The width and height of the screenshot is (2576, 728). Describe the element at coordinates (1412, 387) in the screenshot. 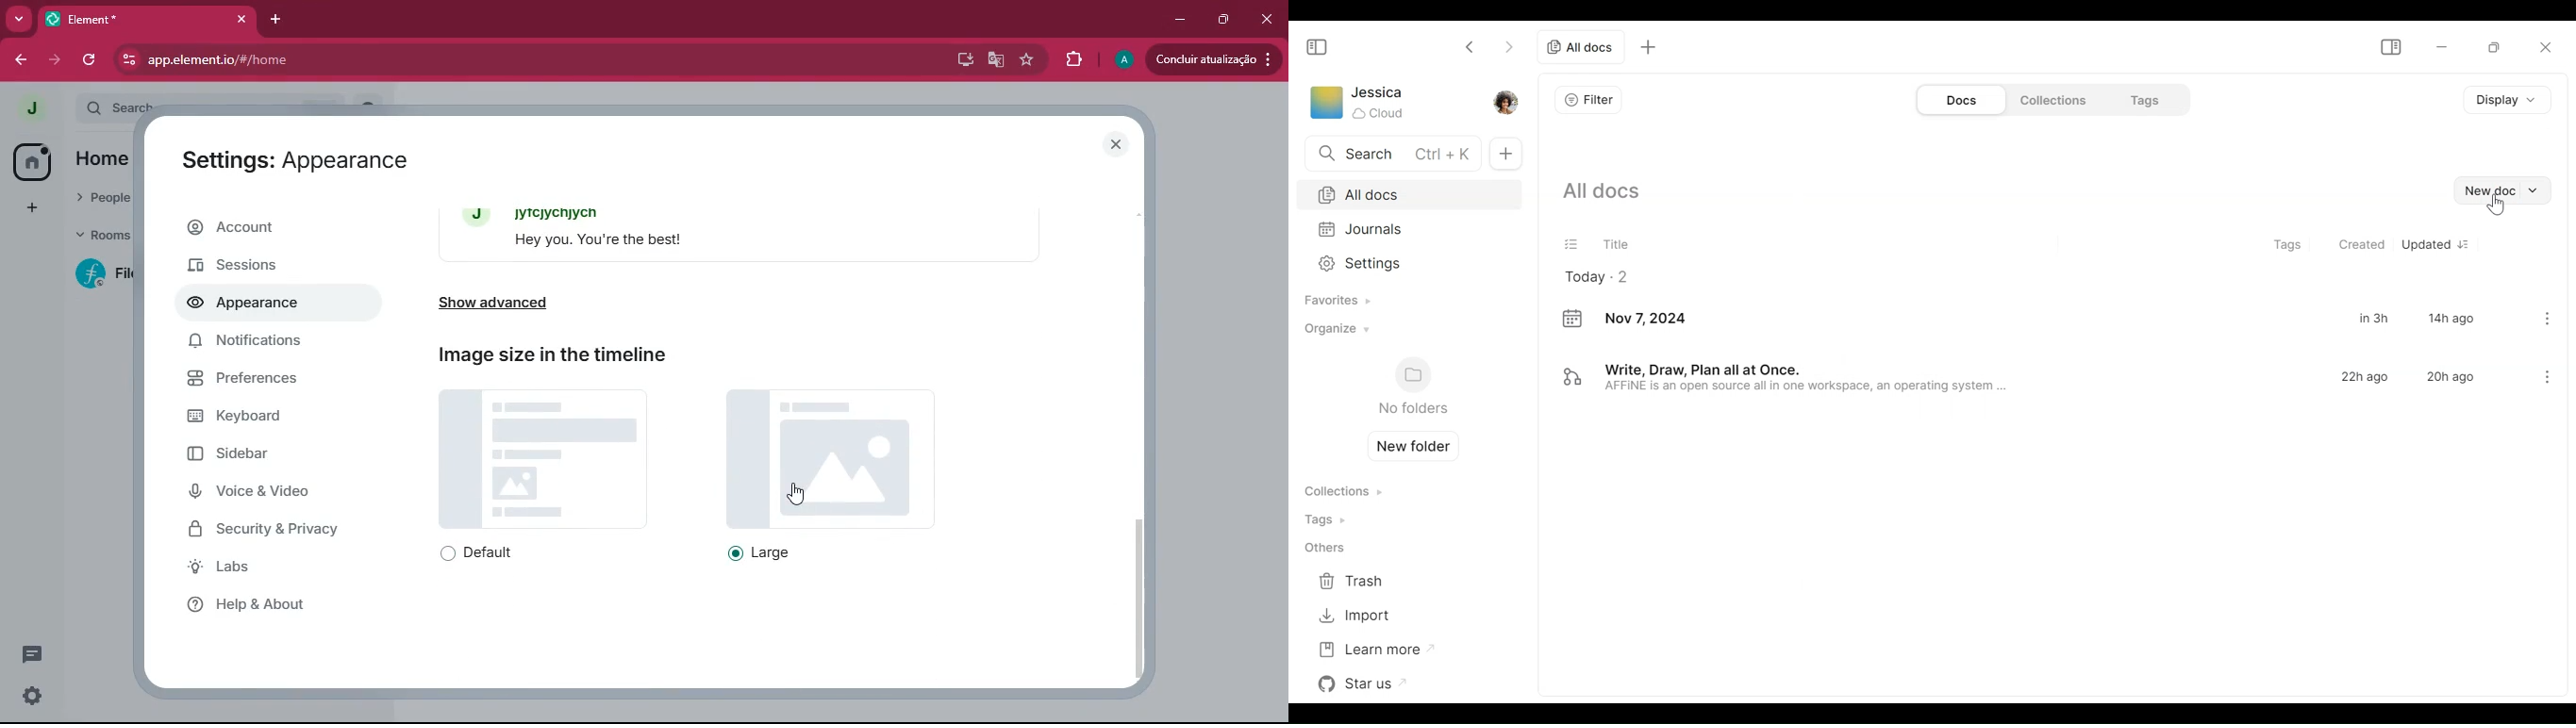

I see `Folders` at that location.